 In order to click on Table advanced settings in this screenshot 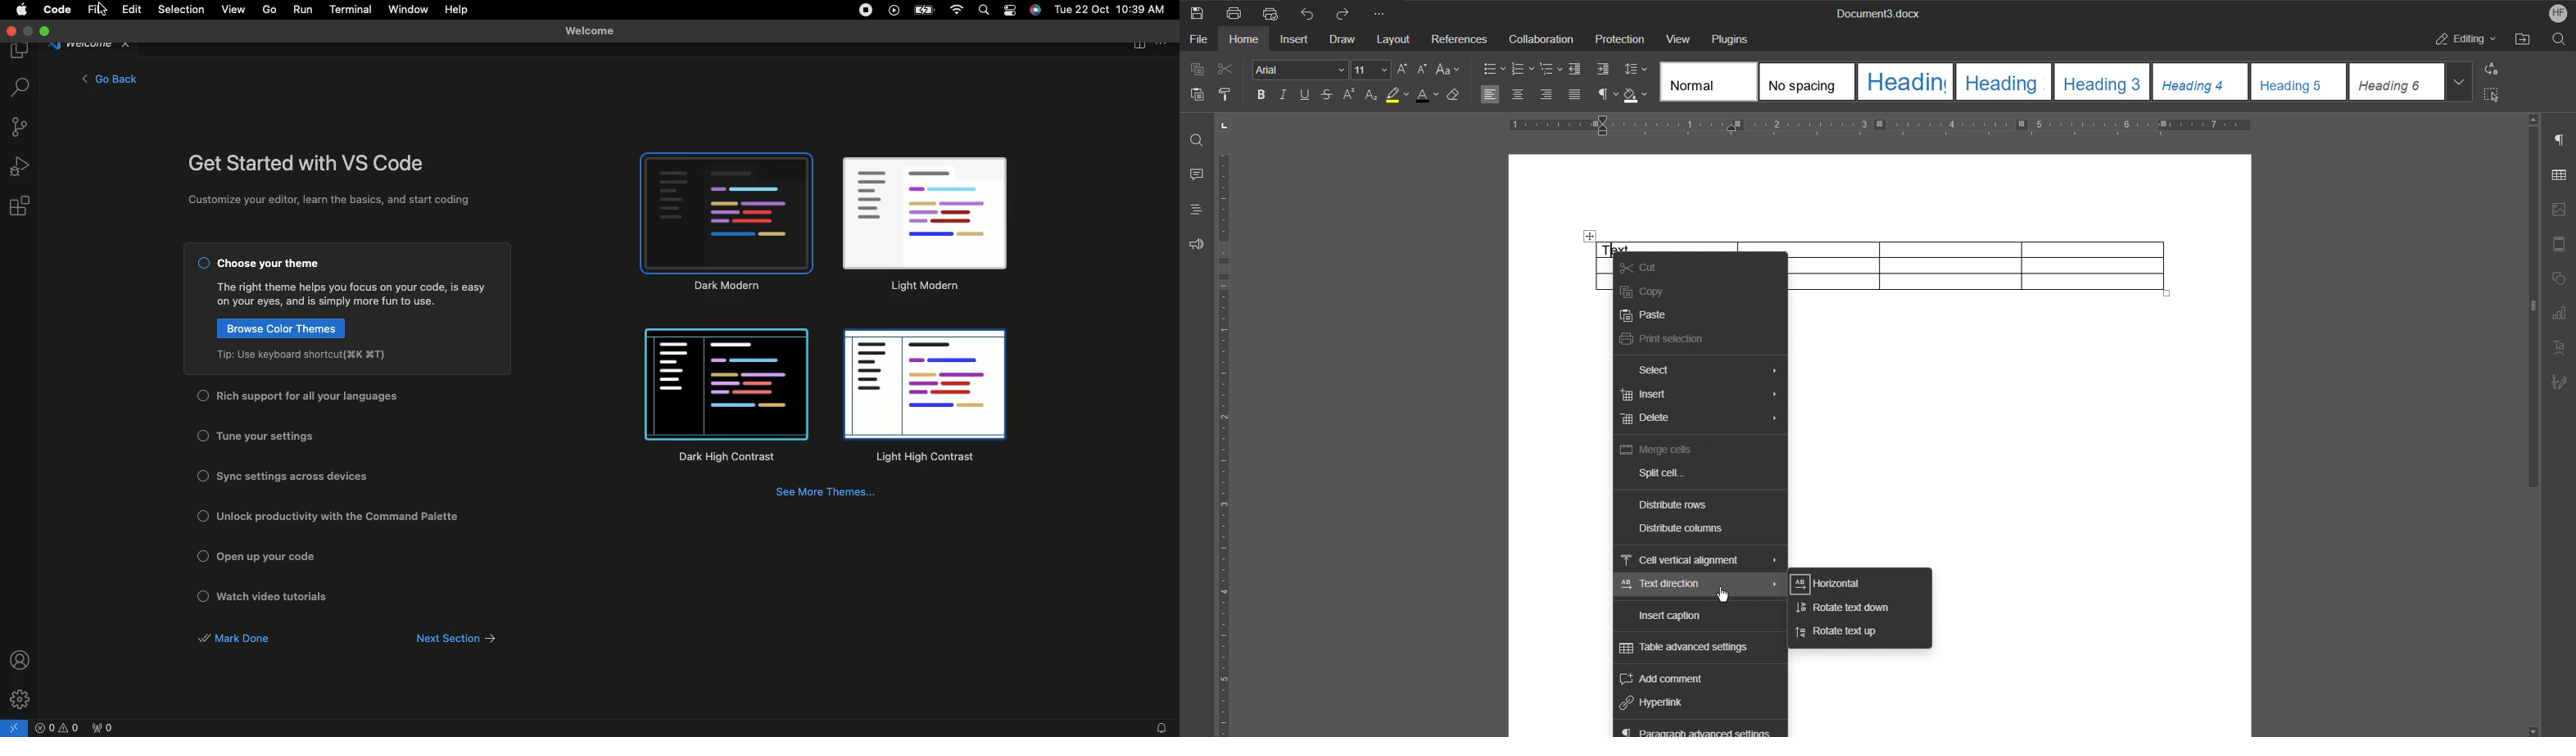, I will do `click(1697, 649)`.